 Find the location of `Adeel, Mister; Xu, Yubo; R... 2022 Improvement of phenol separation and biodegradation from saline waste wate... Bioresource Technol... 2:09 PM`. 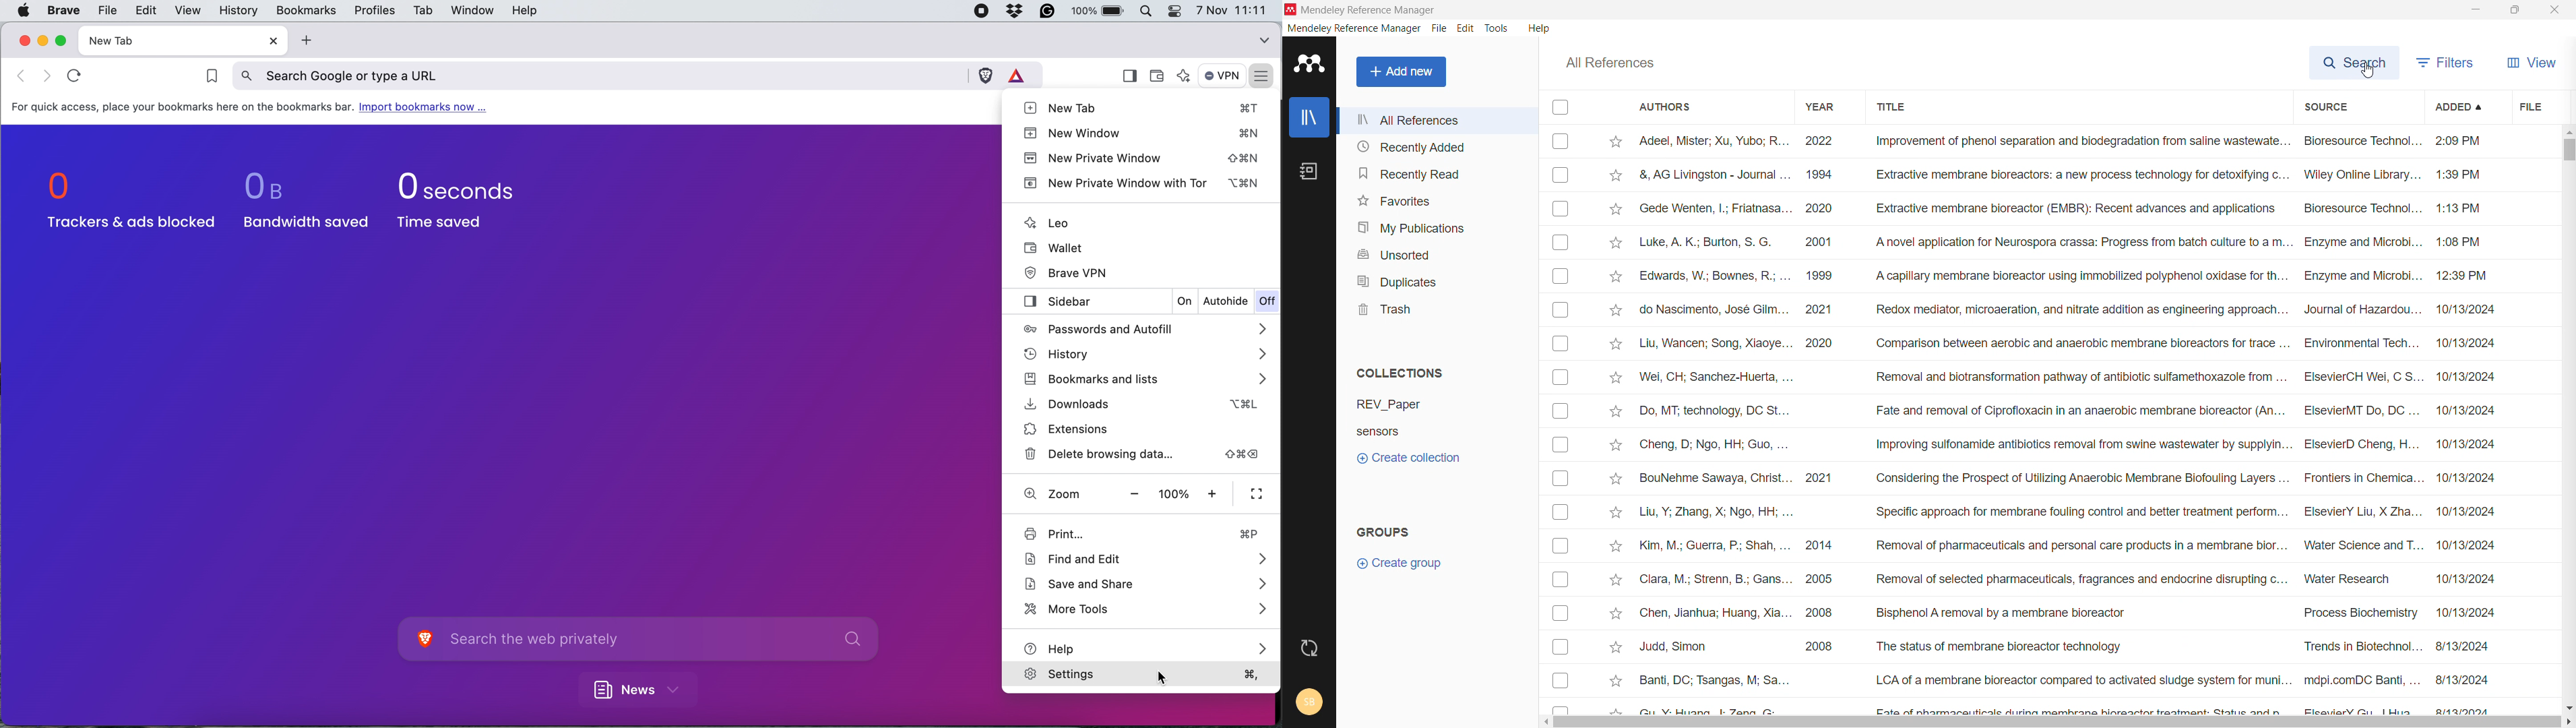

Adeel, Mister; Xu, Yubo; R... 2022 Improvement of phenol separation and biodegradation from saline waste wate... Bioresource Technol... 2:09 PM is located at coordinates (2088, 142).